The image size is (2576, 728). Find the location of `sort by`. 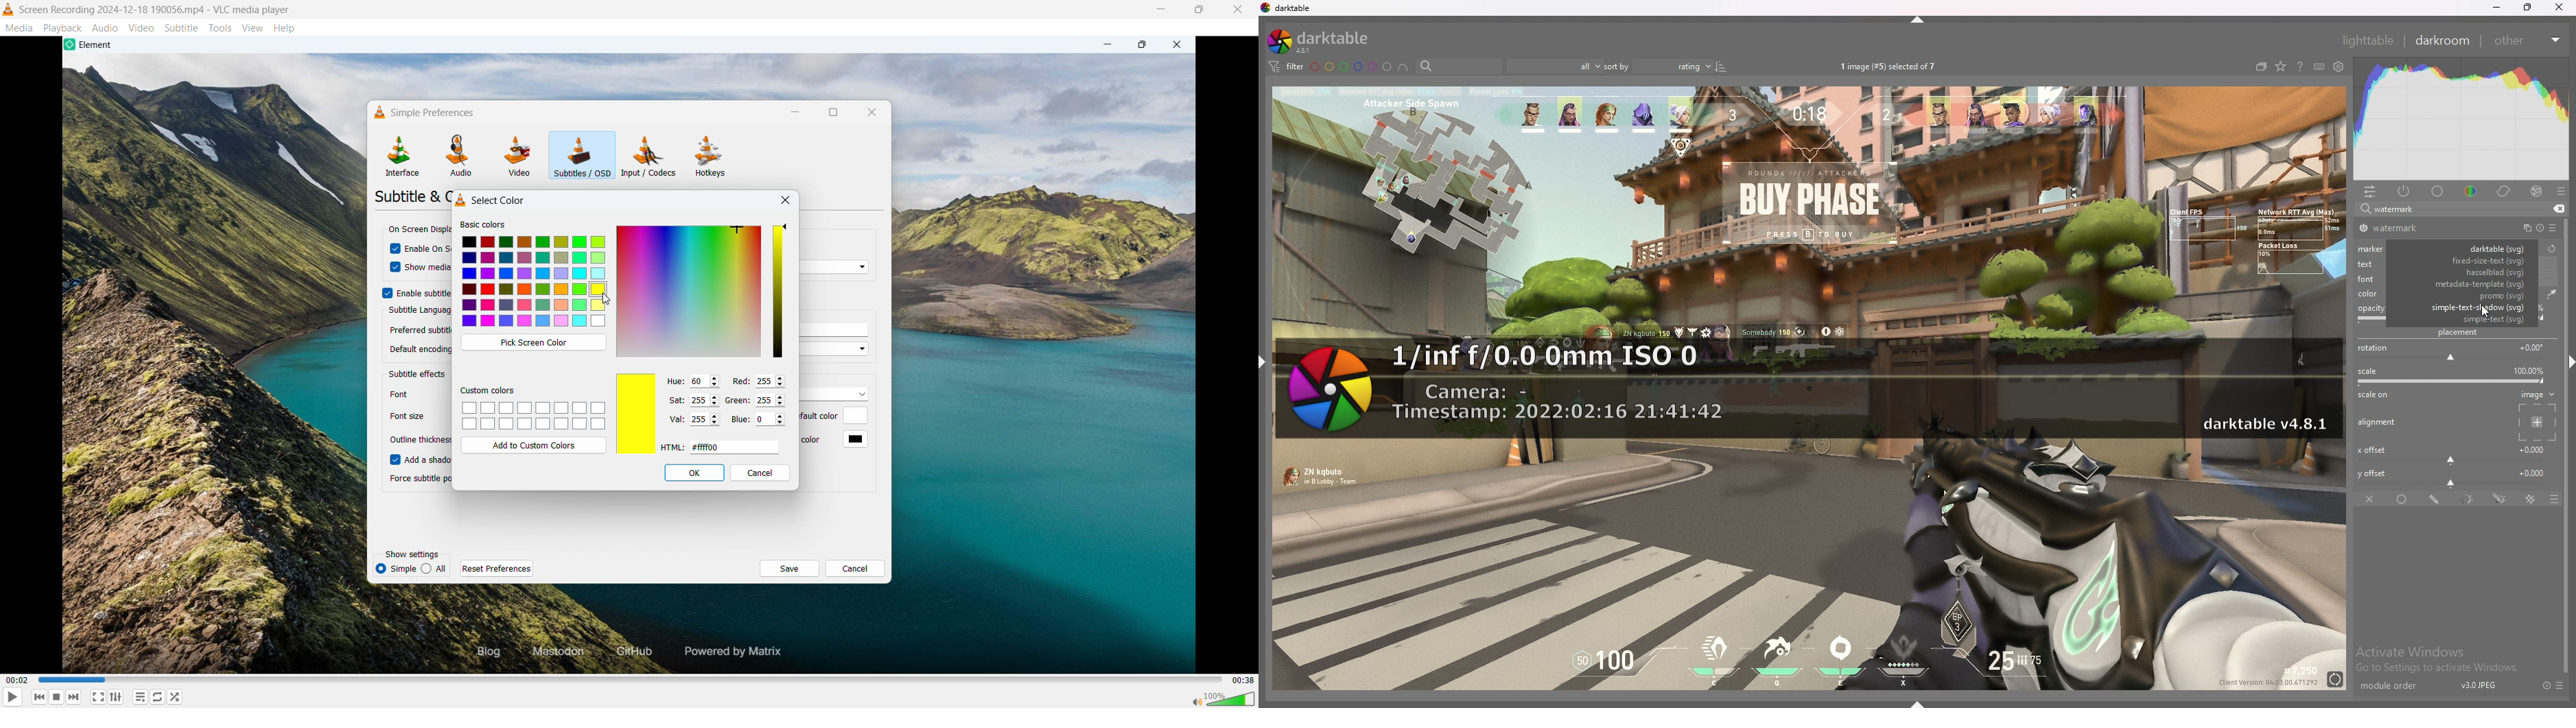

sort by is located at coordinates (1656, 67).